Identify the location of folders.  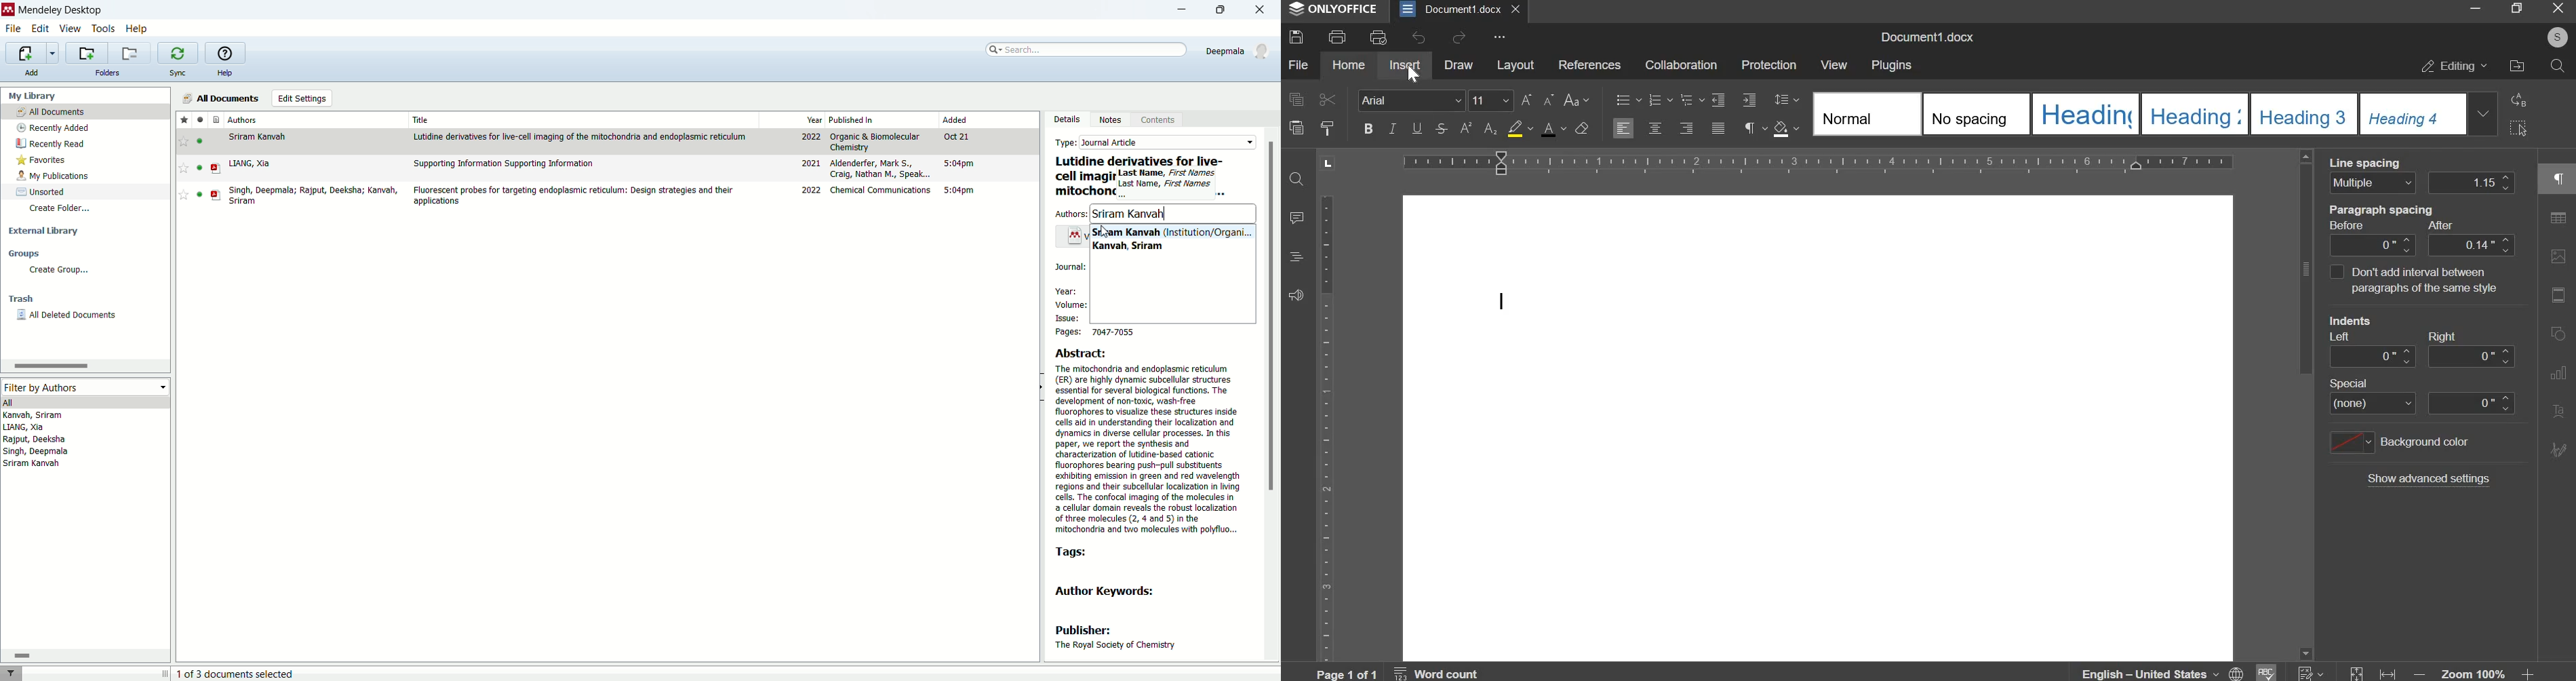
(110, 72).